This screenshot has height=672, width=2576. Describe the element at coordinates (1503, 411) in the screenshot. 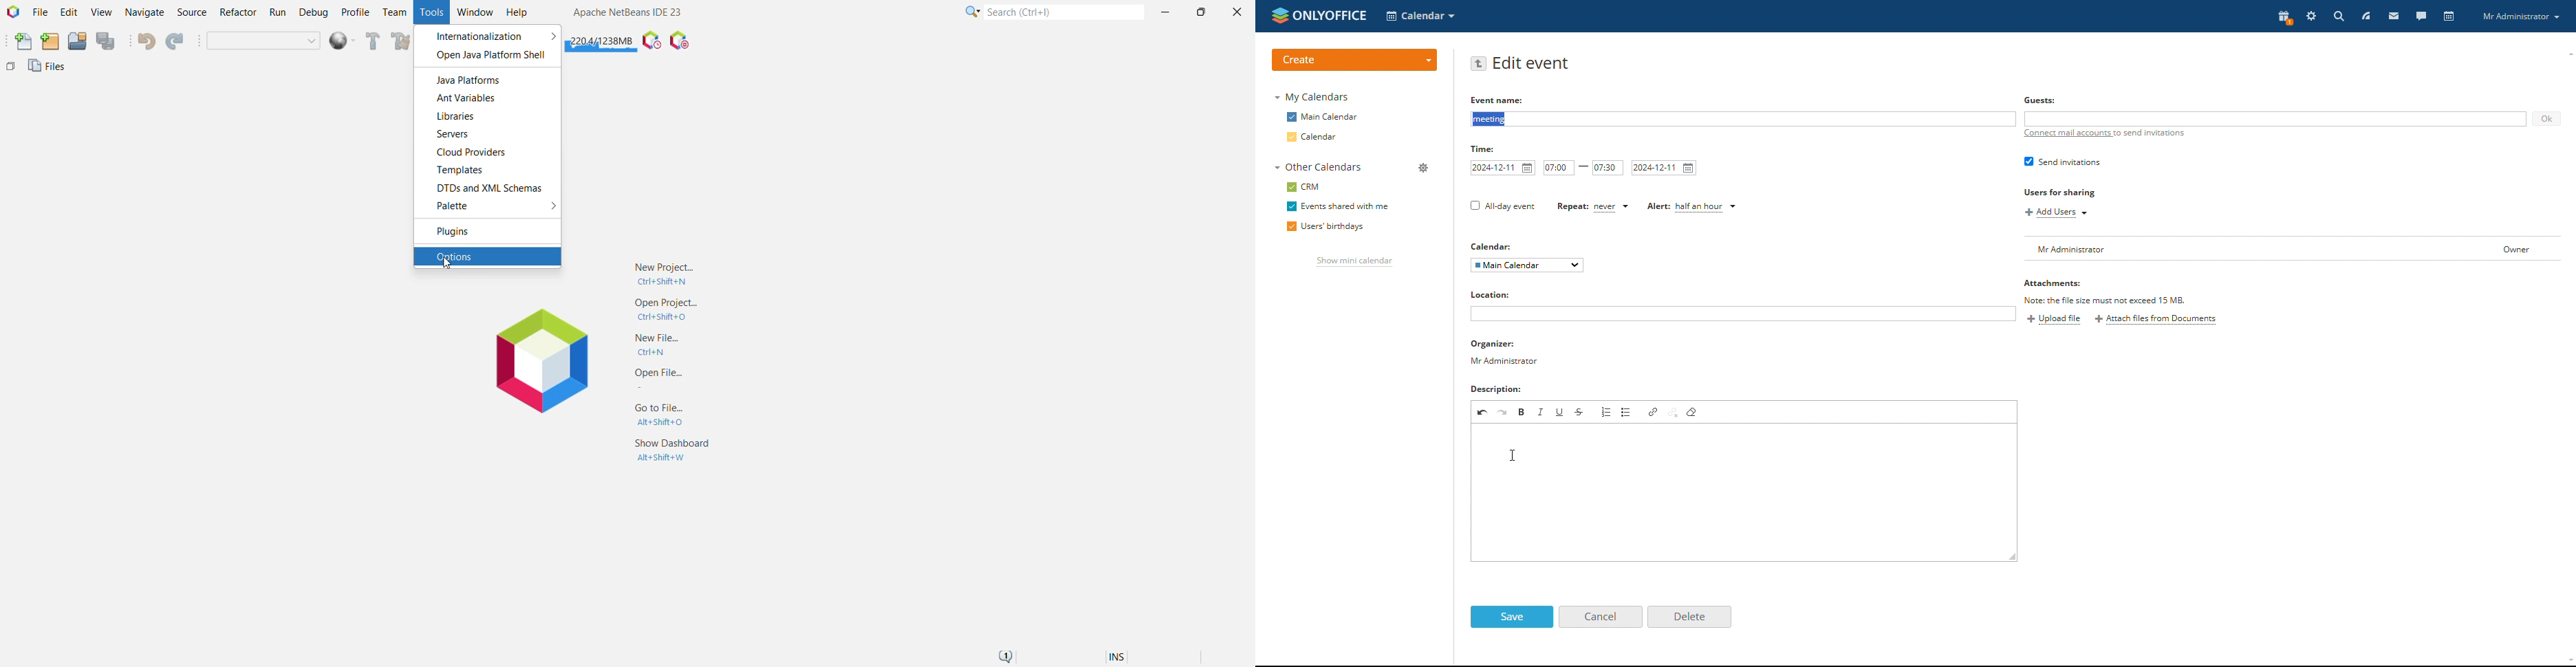

I see `redo` at that location.